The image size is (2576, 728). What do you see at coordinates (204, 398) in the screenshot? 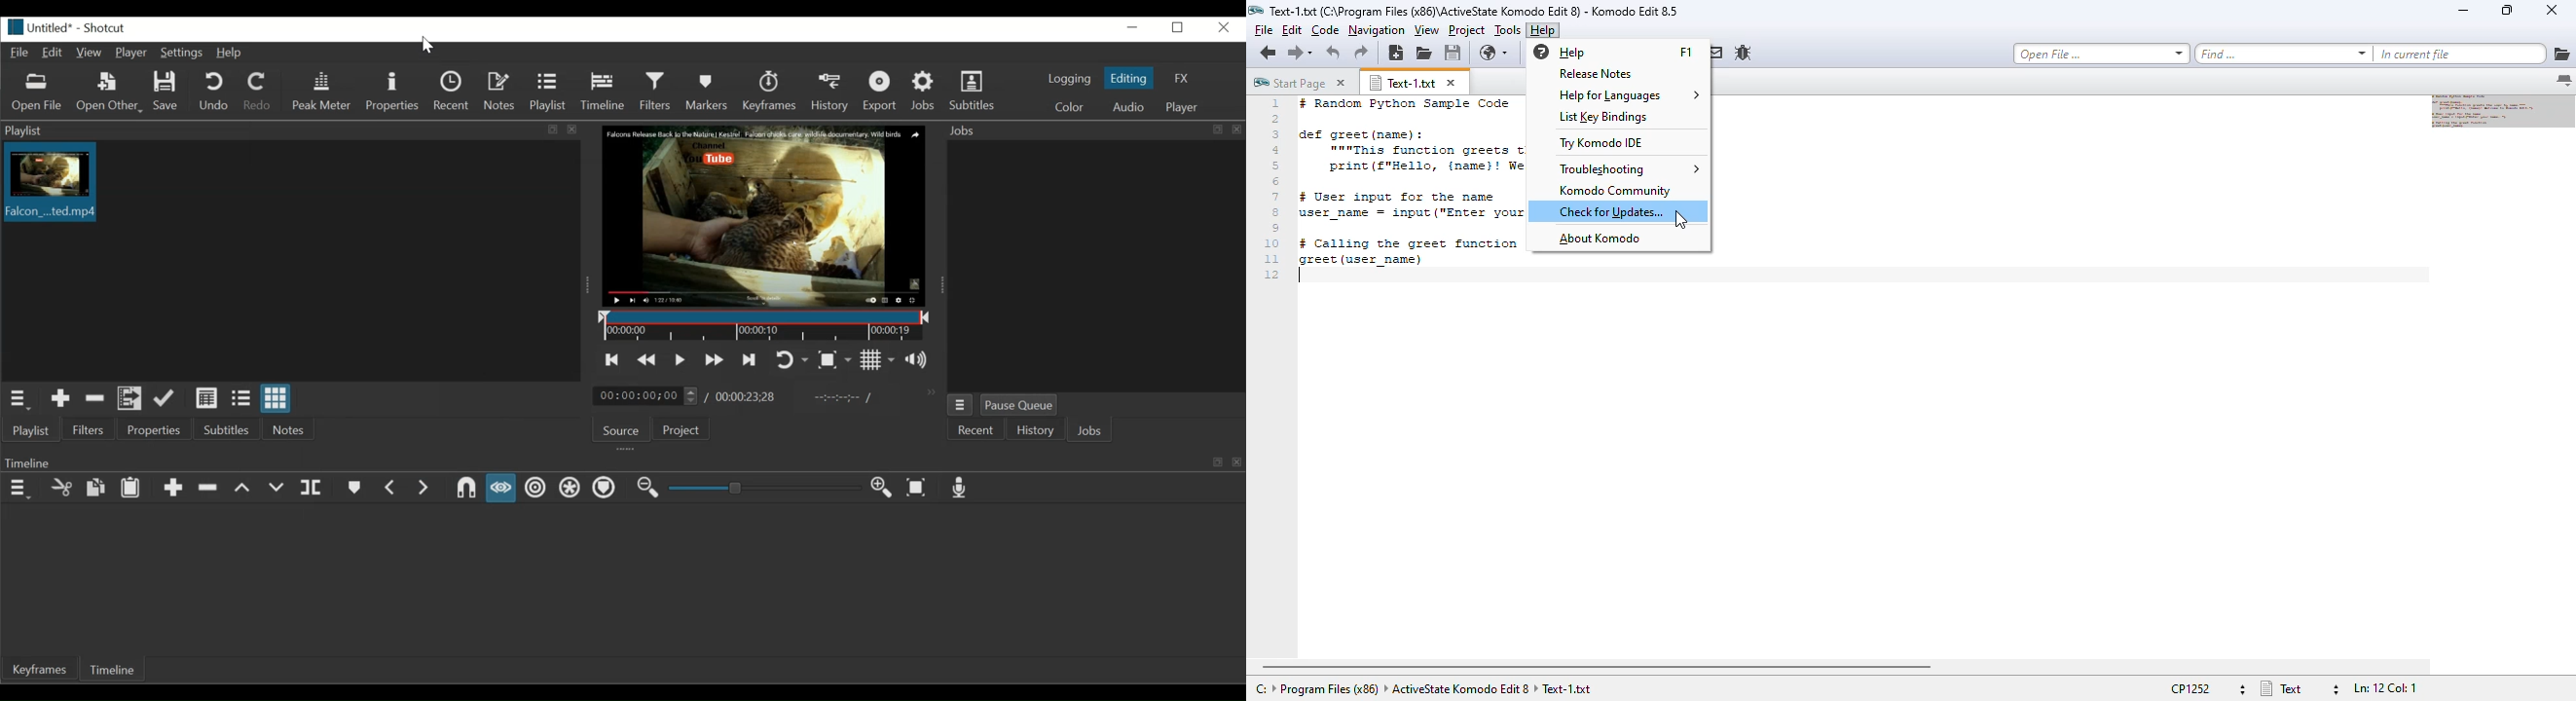
I see `View as detail` at bounding box center [204, 398].